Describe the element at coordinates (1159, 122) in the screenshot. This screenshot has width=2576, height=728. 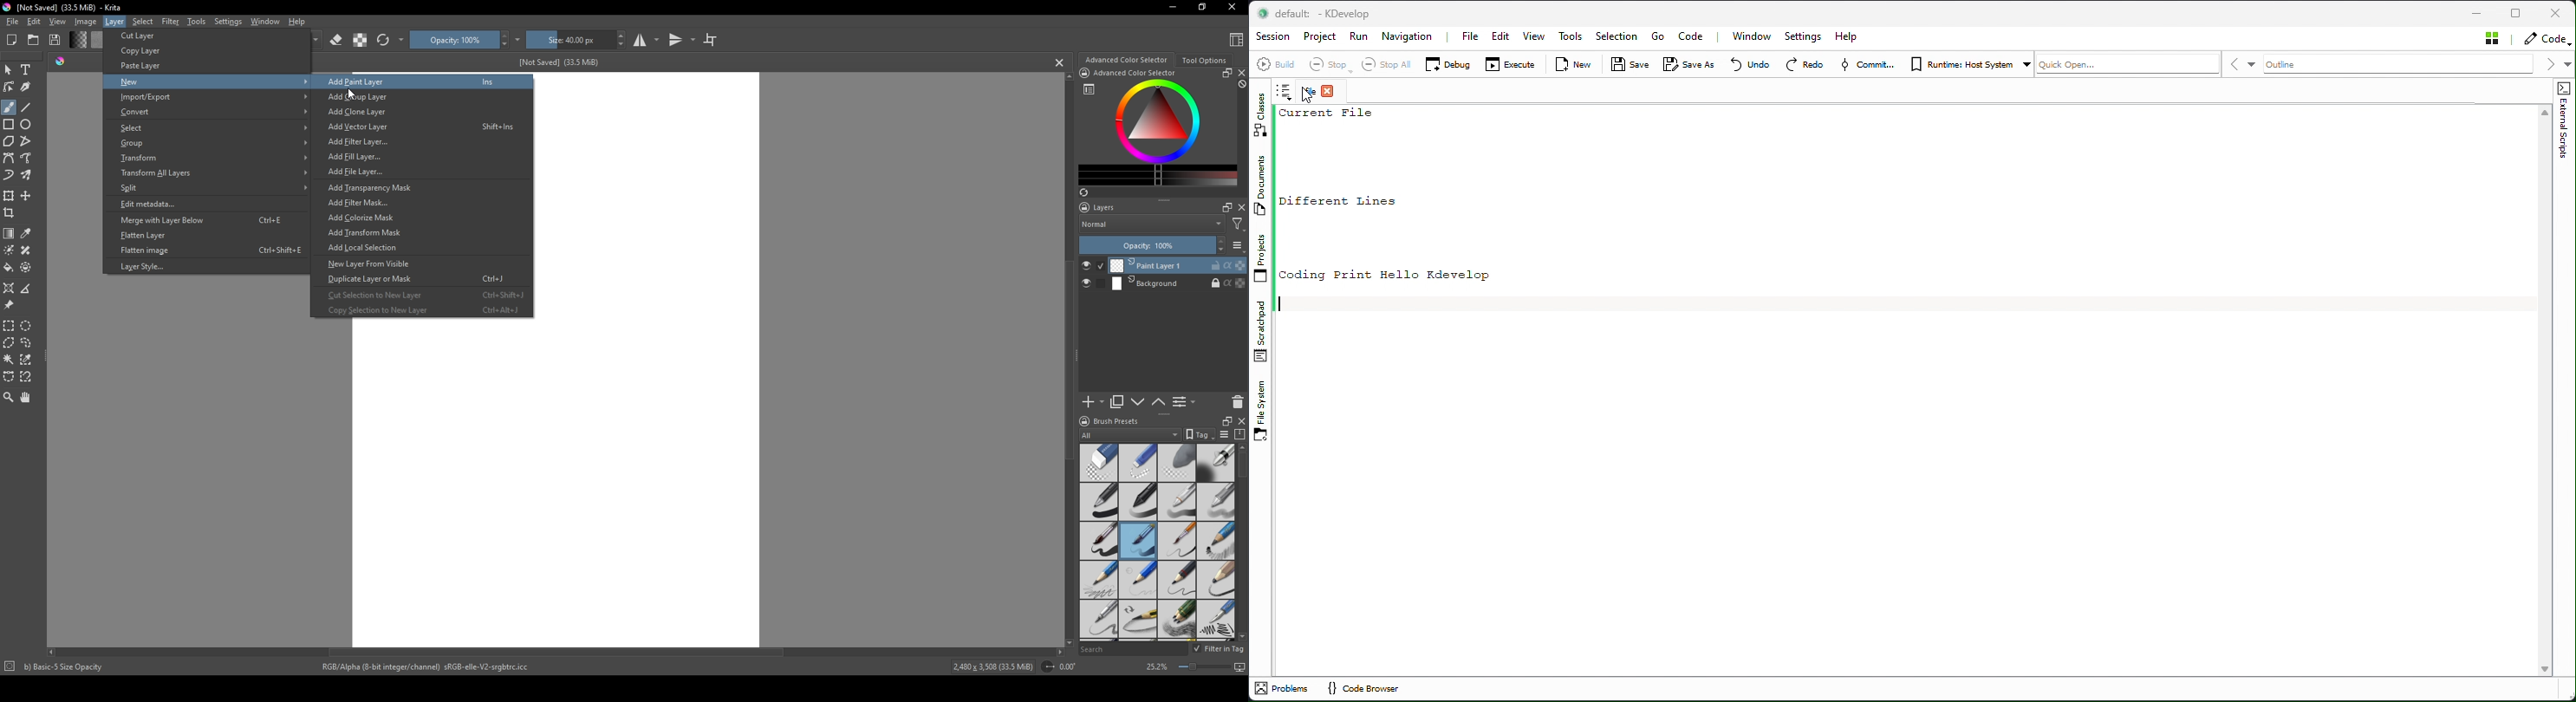
I see `colors display` at that location.